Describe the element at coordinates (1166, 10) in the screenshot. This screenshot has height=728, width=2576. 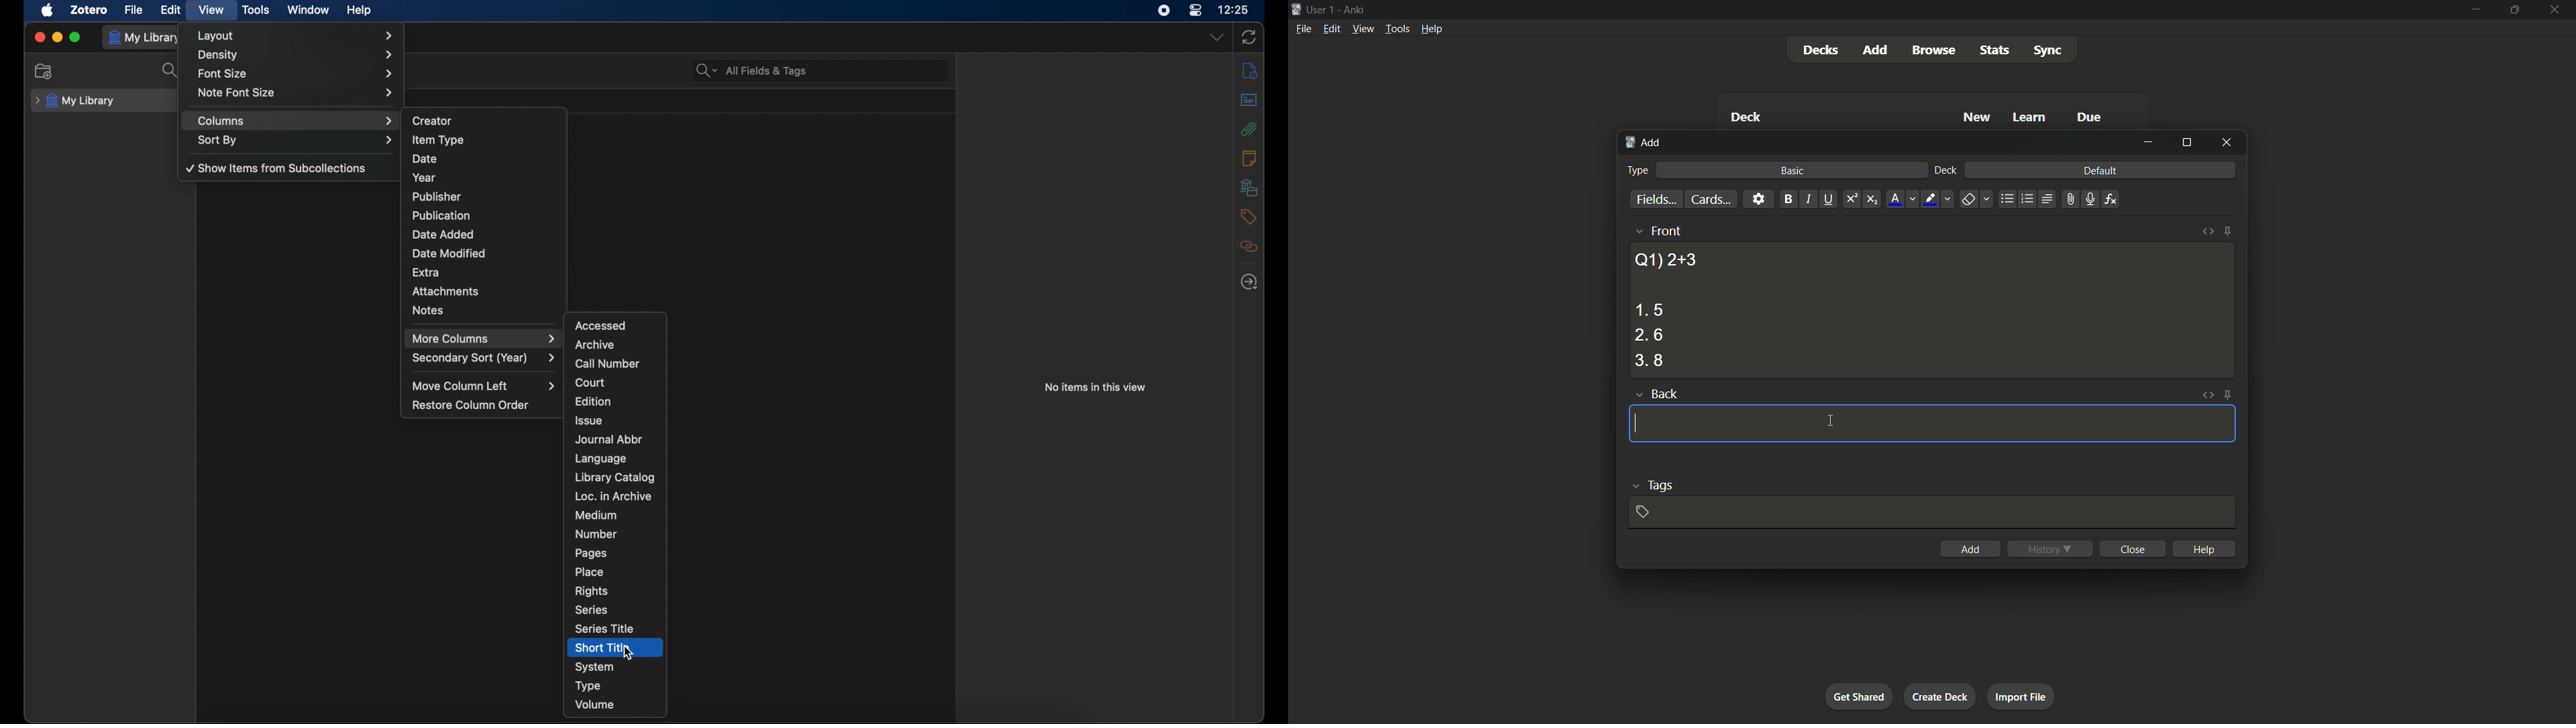
I see `screen recorder` at that location.